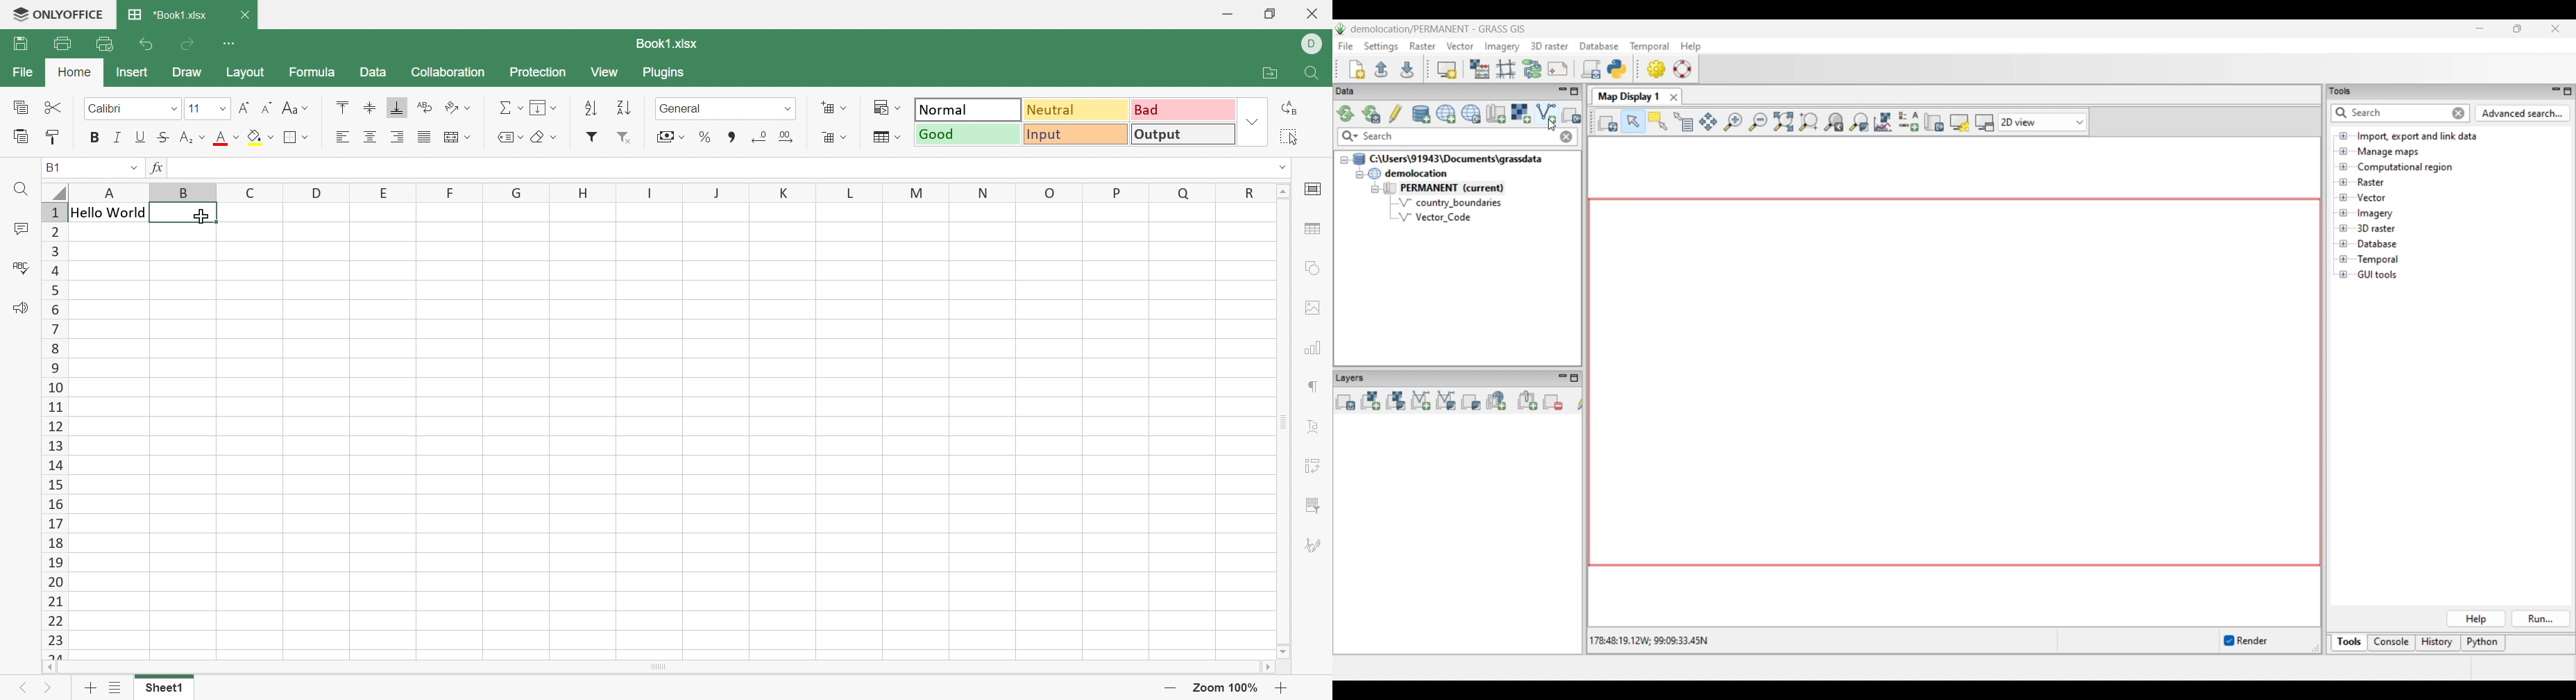 The width and height of the screenshot is (2576, 700). Describe the element at coordinates (734, 136) in the screenshot. I see `Comma style` at that location.